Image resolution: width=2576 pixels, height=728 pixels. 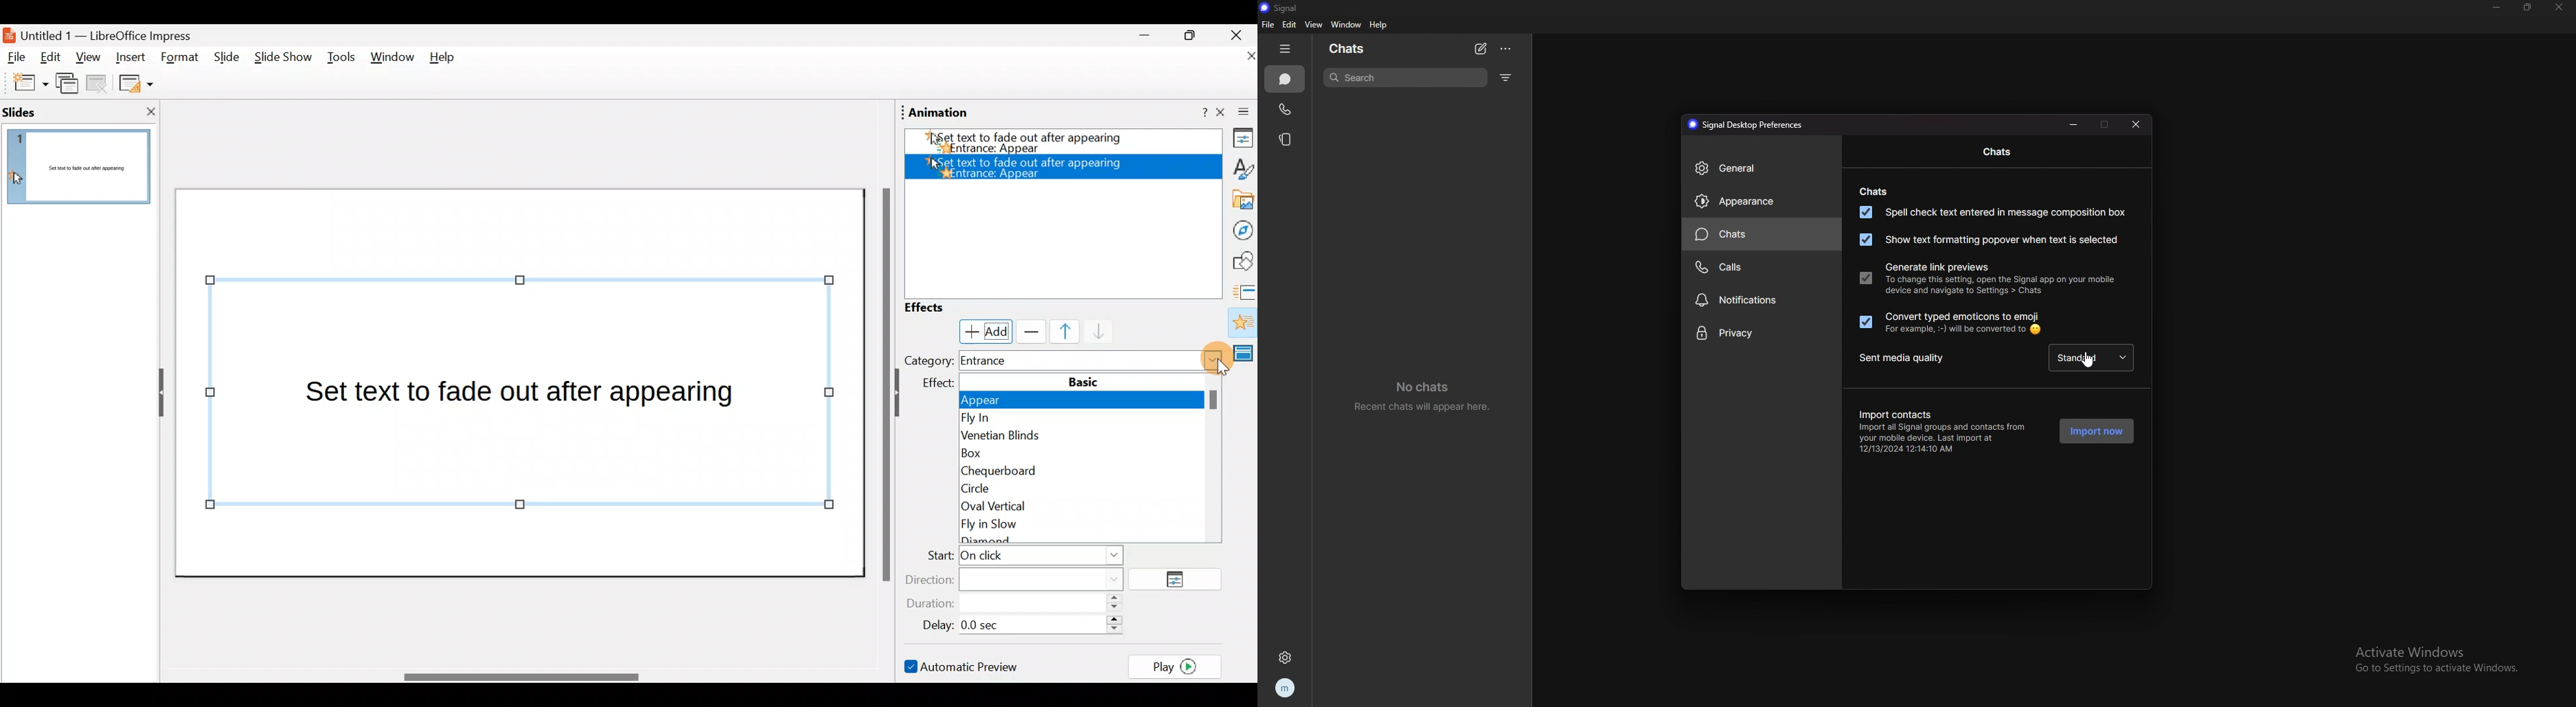 What do you see at coordinates (24, 83) in the screenshot?
I see `New slide` at bounding box center [24, 83].